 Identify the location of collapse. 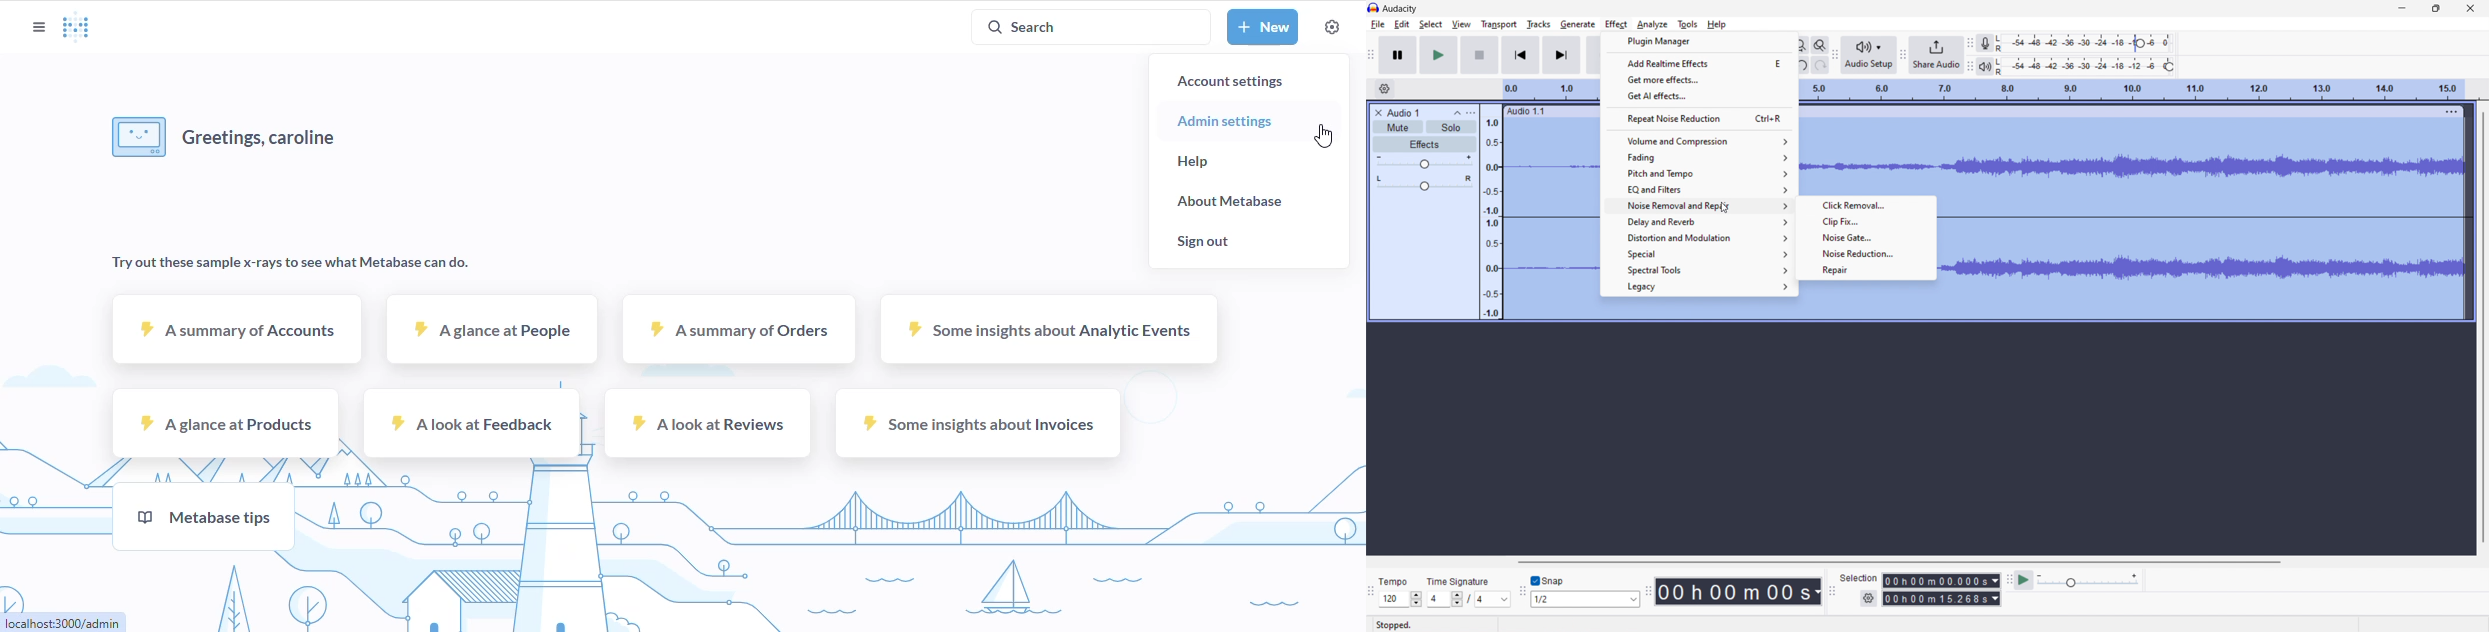
(1456, 113).